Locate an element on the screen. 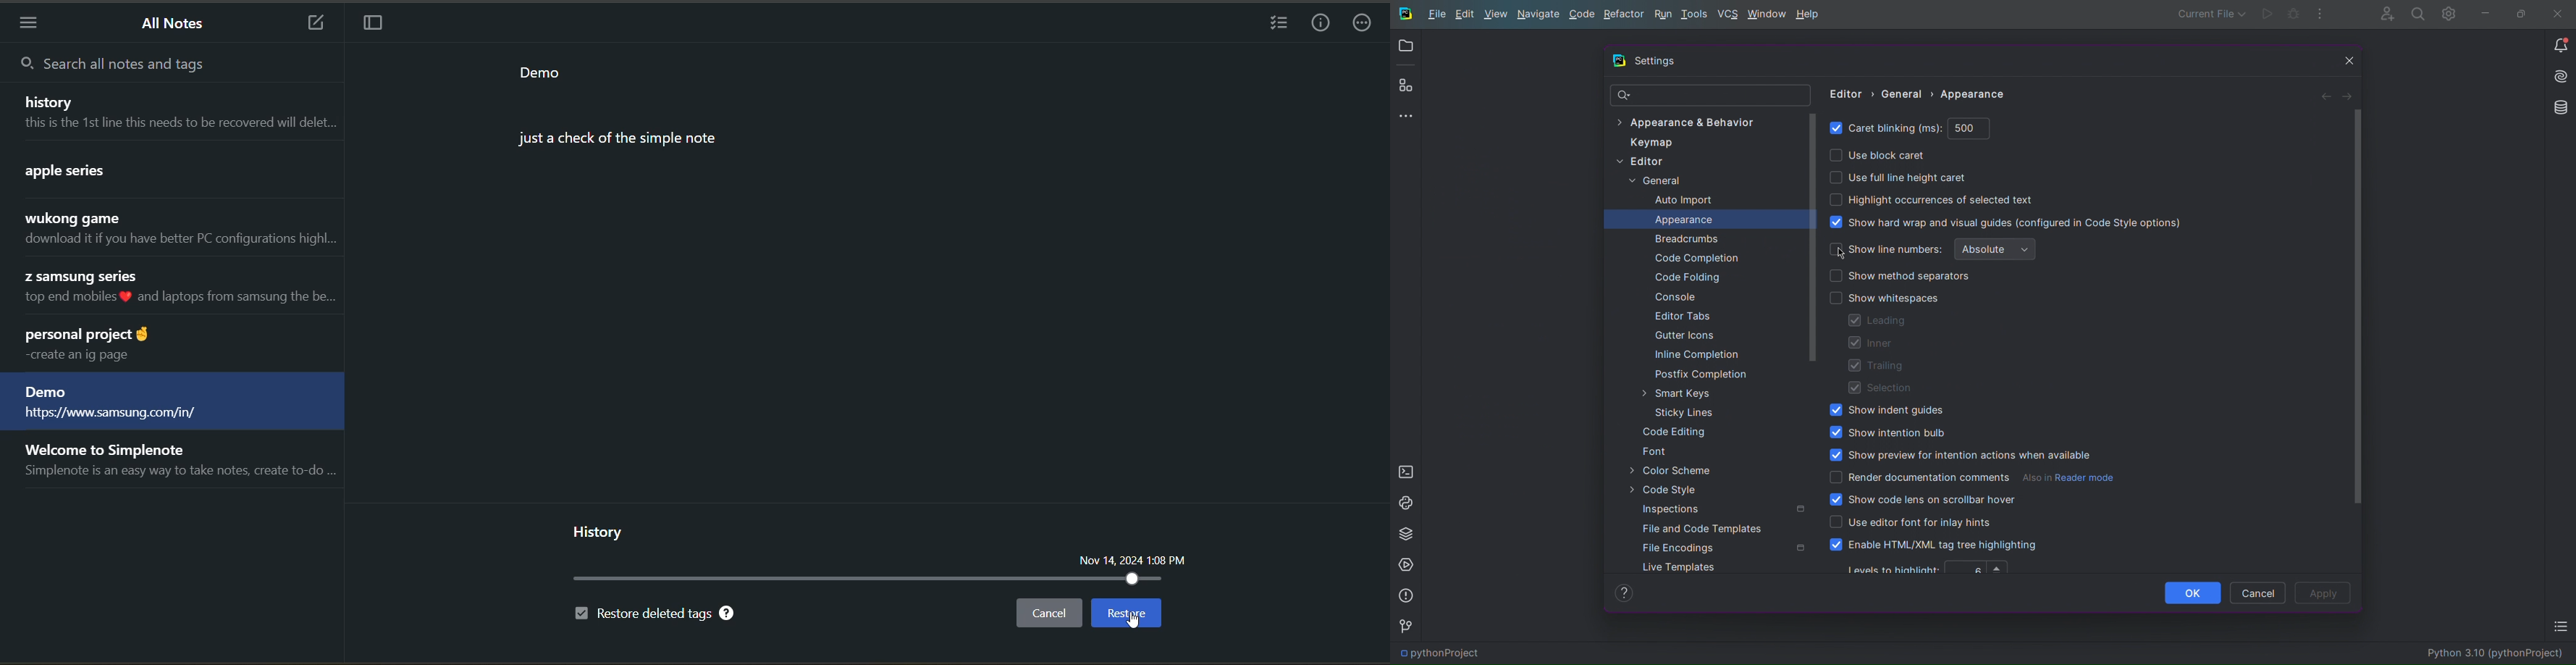  cancel is located at coordinates (1048, 615).